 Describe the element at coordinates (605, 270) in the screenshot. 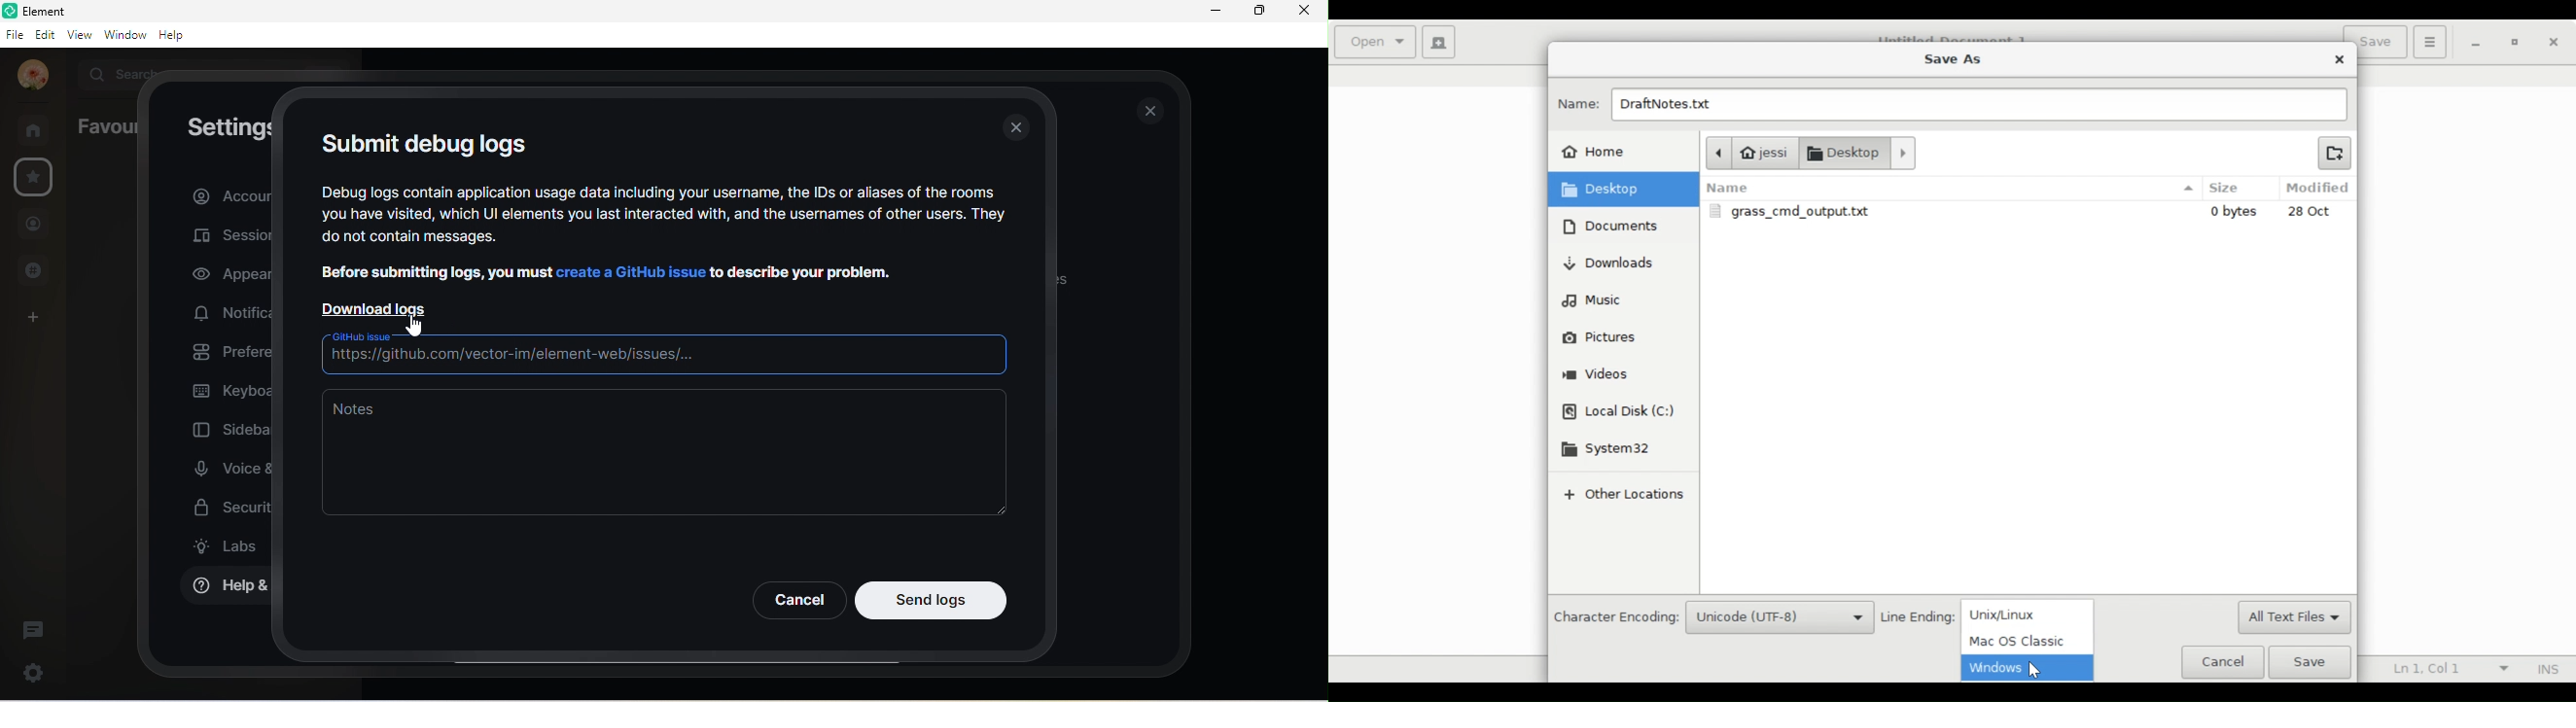

I see `before submitting logs, you must create a GitHub issue to describe your problem.` at that location.